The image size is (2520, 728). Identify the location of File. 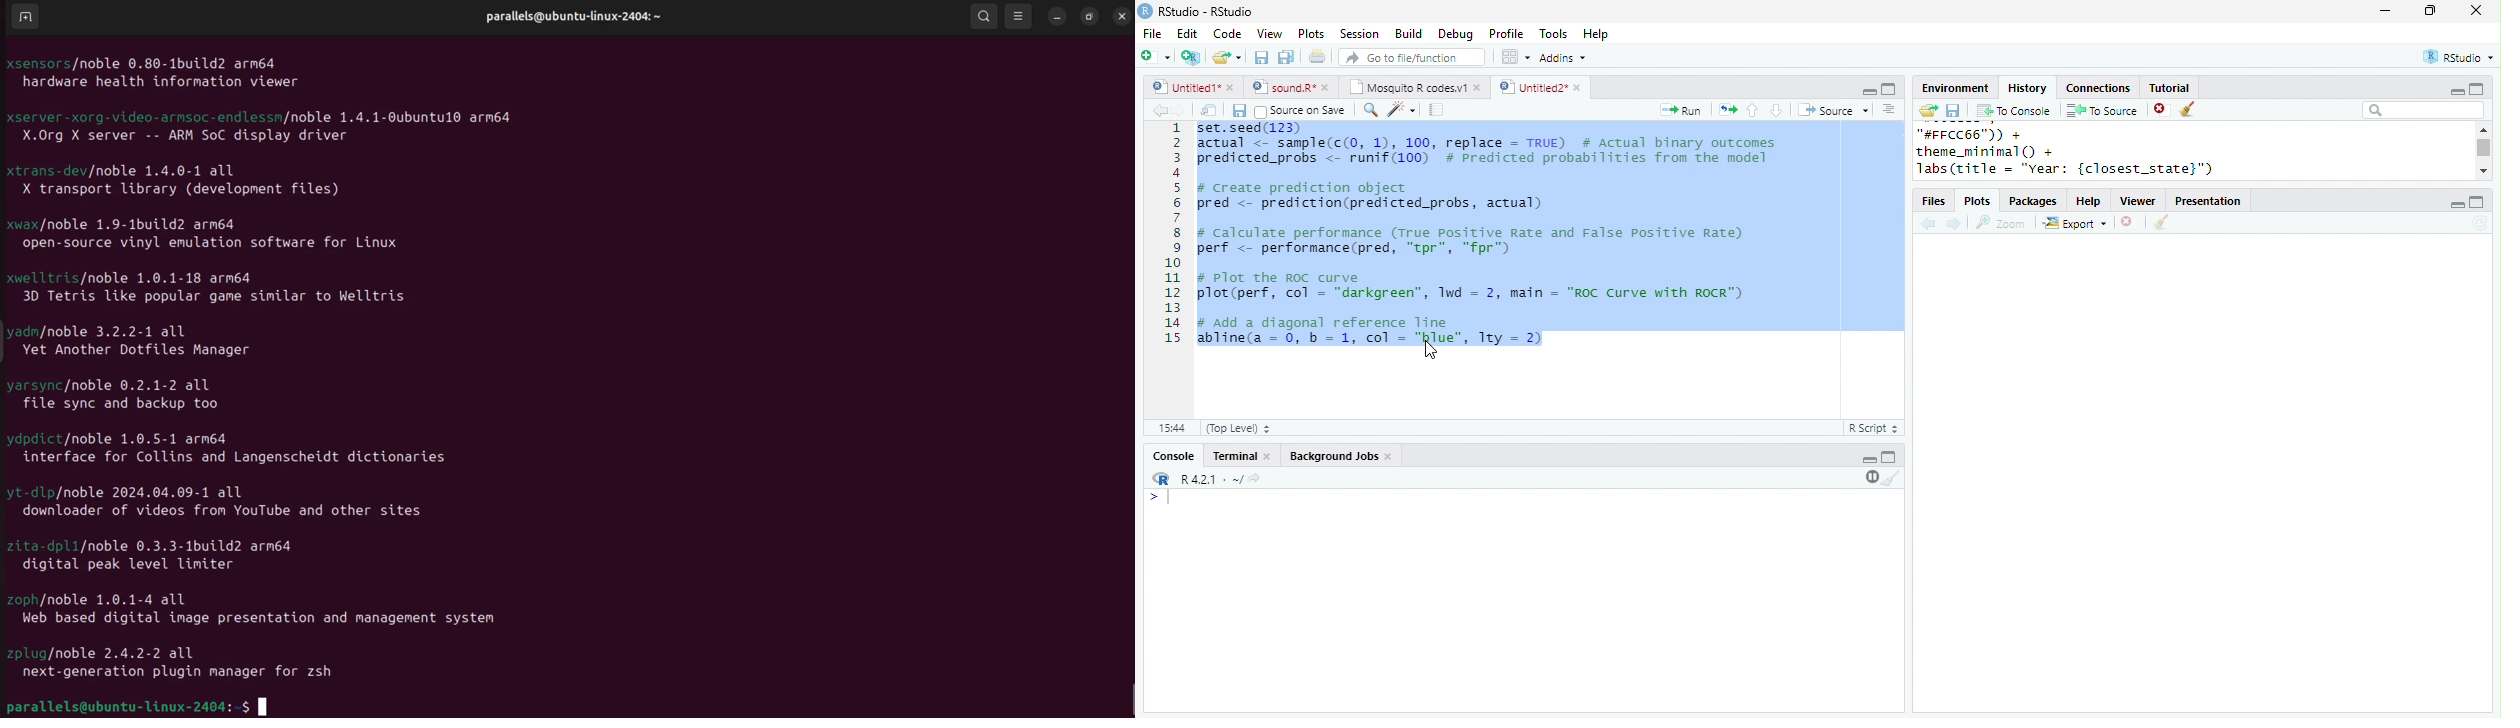
(1152, 34).